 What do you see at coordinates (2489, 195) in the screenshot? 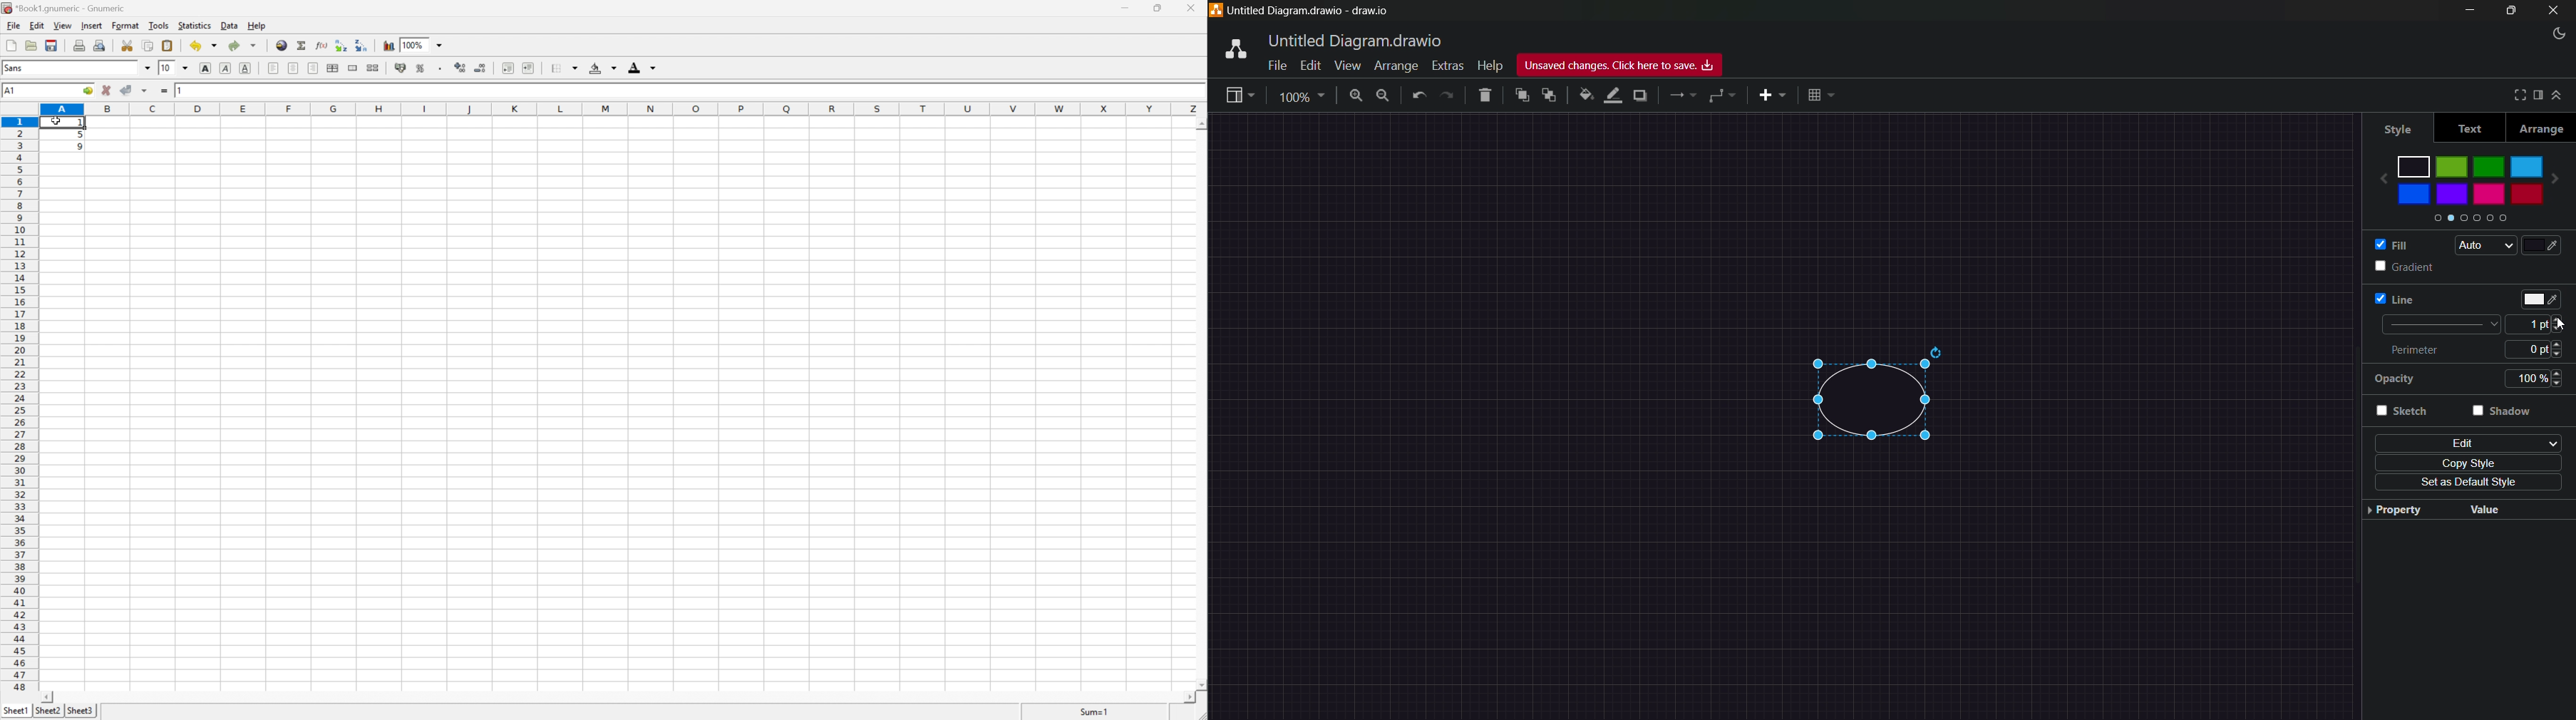
I see `pink` at bounding box center [2489, 195].